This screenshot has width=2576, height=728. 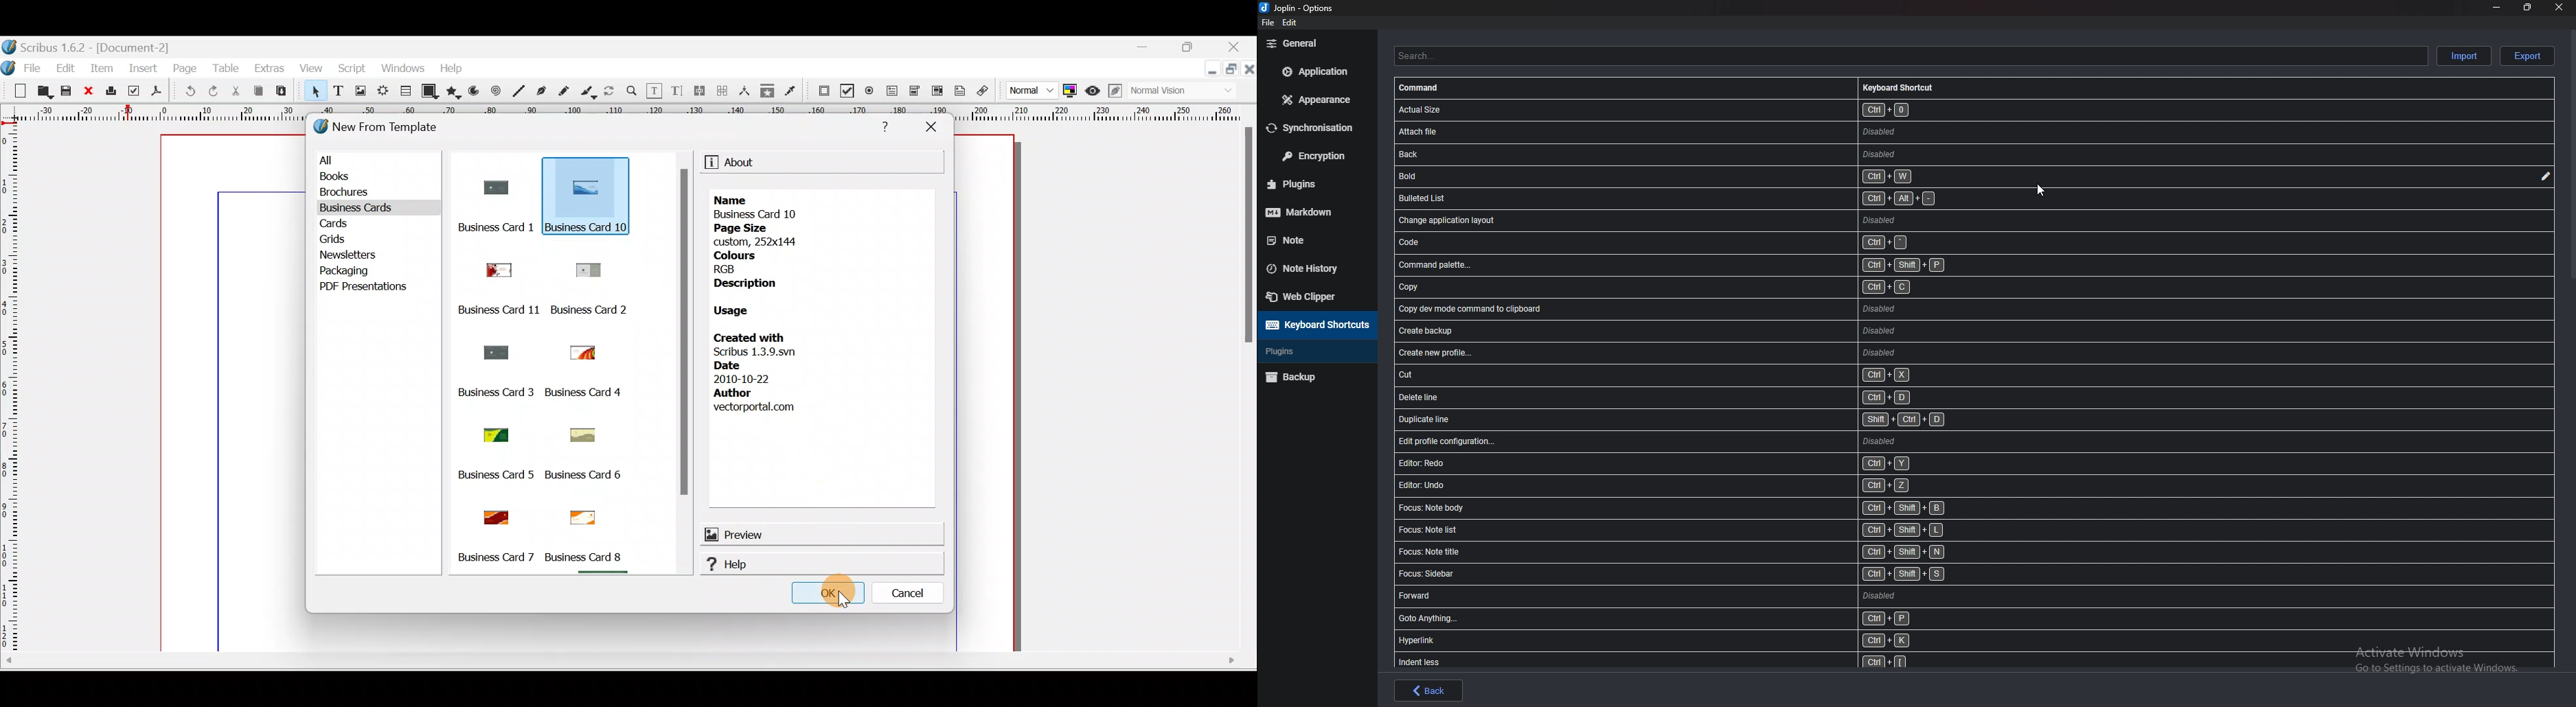 I want to click on Business Card 2, so click(x=593, y=309).